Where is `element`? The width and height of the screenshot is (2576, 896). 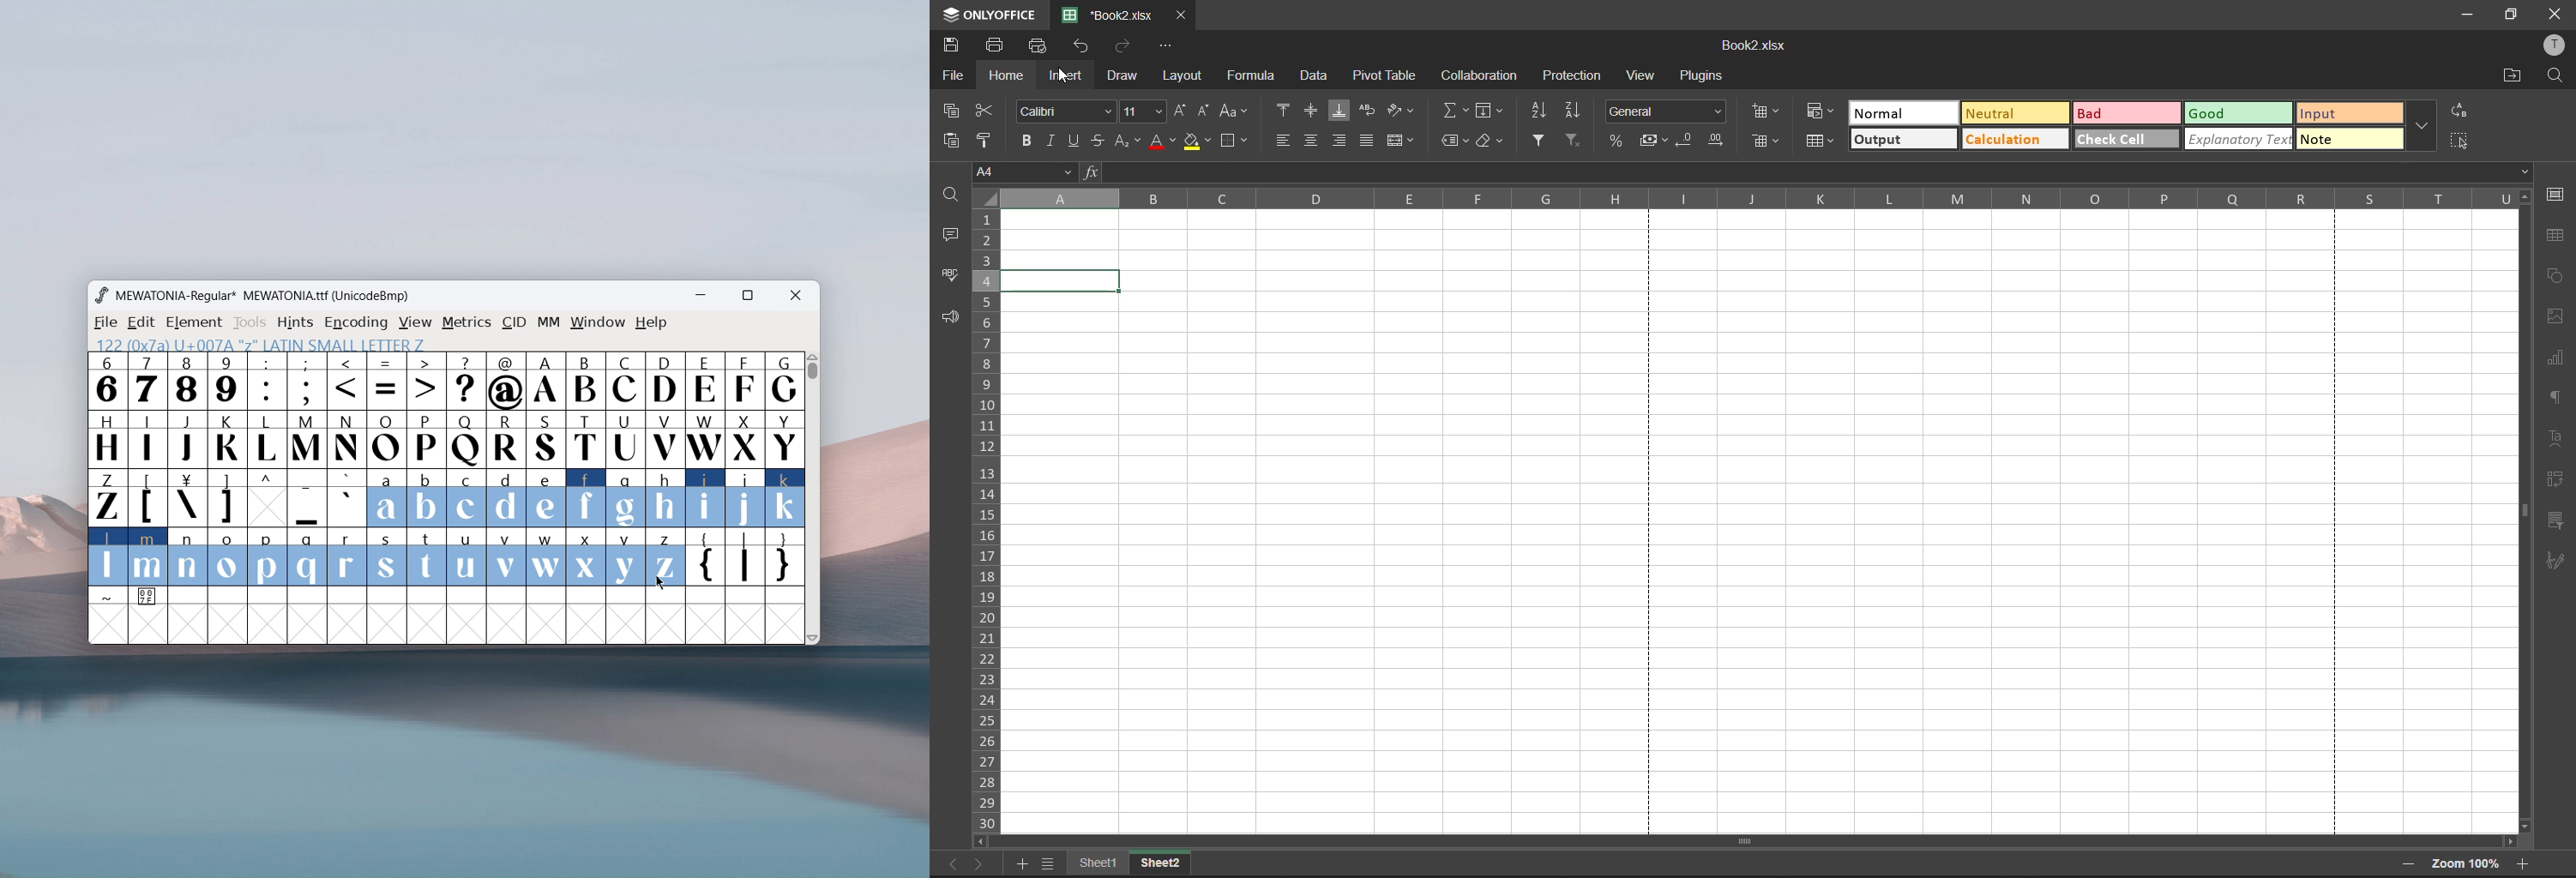
element is located at coordinates (194, 323).